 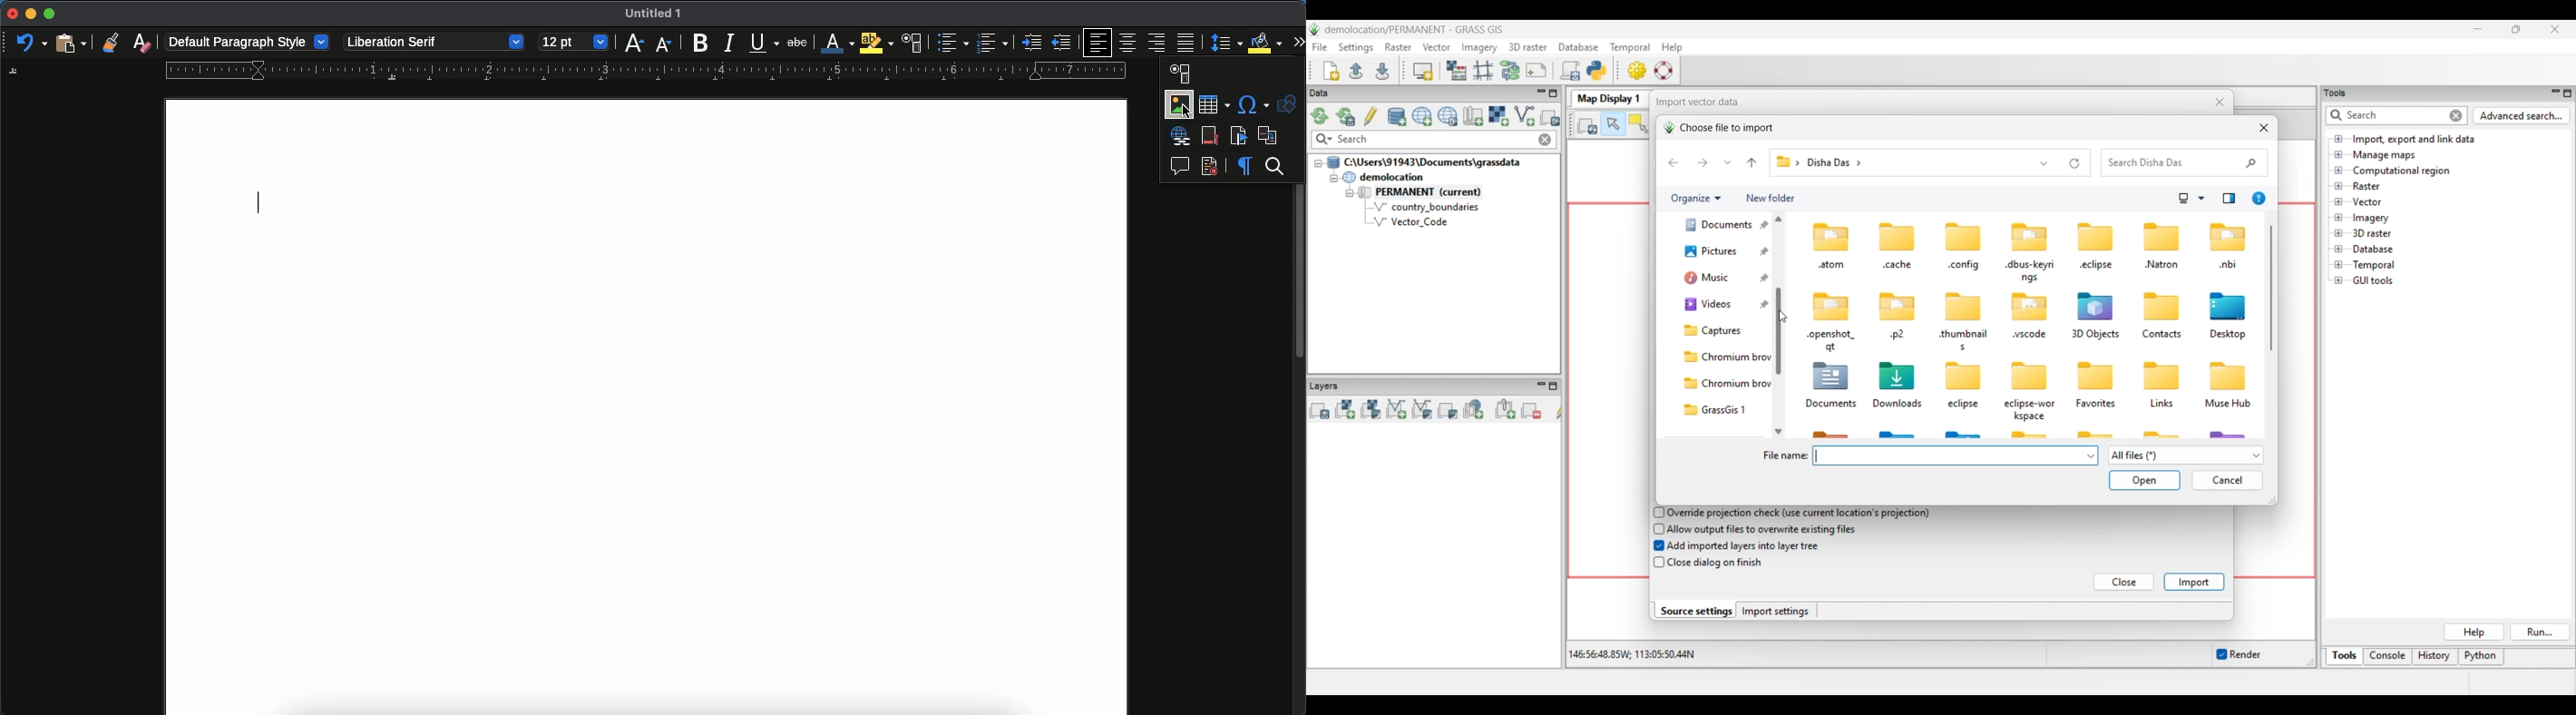 What do you see at coordinates (2031, 410) in the screenshot?
I see `eclipse-wor
kspace` at bounding box center [2031, 410].